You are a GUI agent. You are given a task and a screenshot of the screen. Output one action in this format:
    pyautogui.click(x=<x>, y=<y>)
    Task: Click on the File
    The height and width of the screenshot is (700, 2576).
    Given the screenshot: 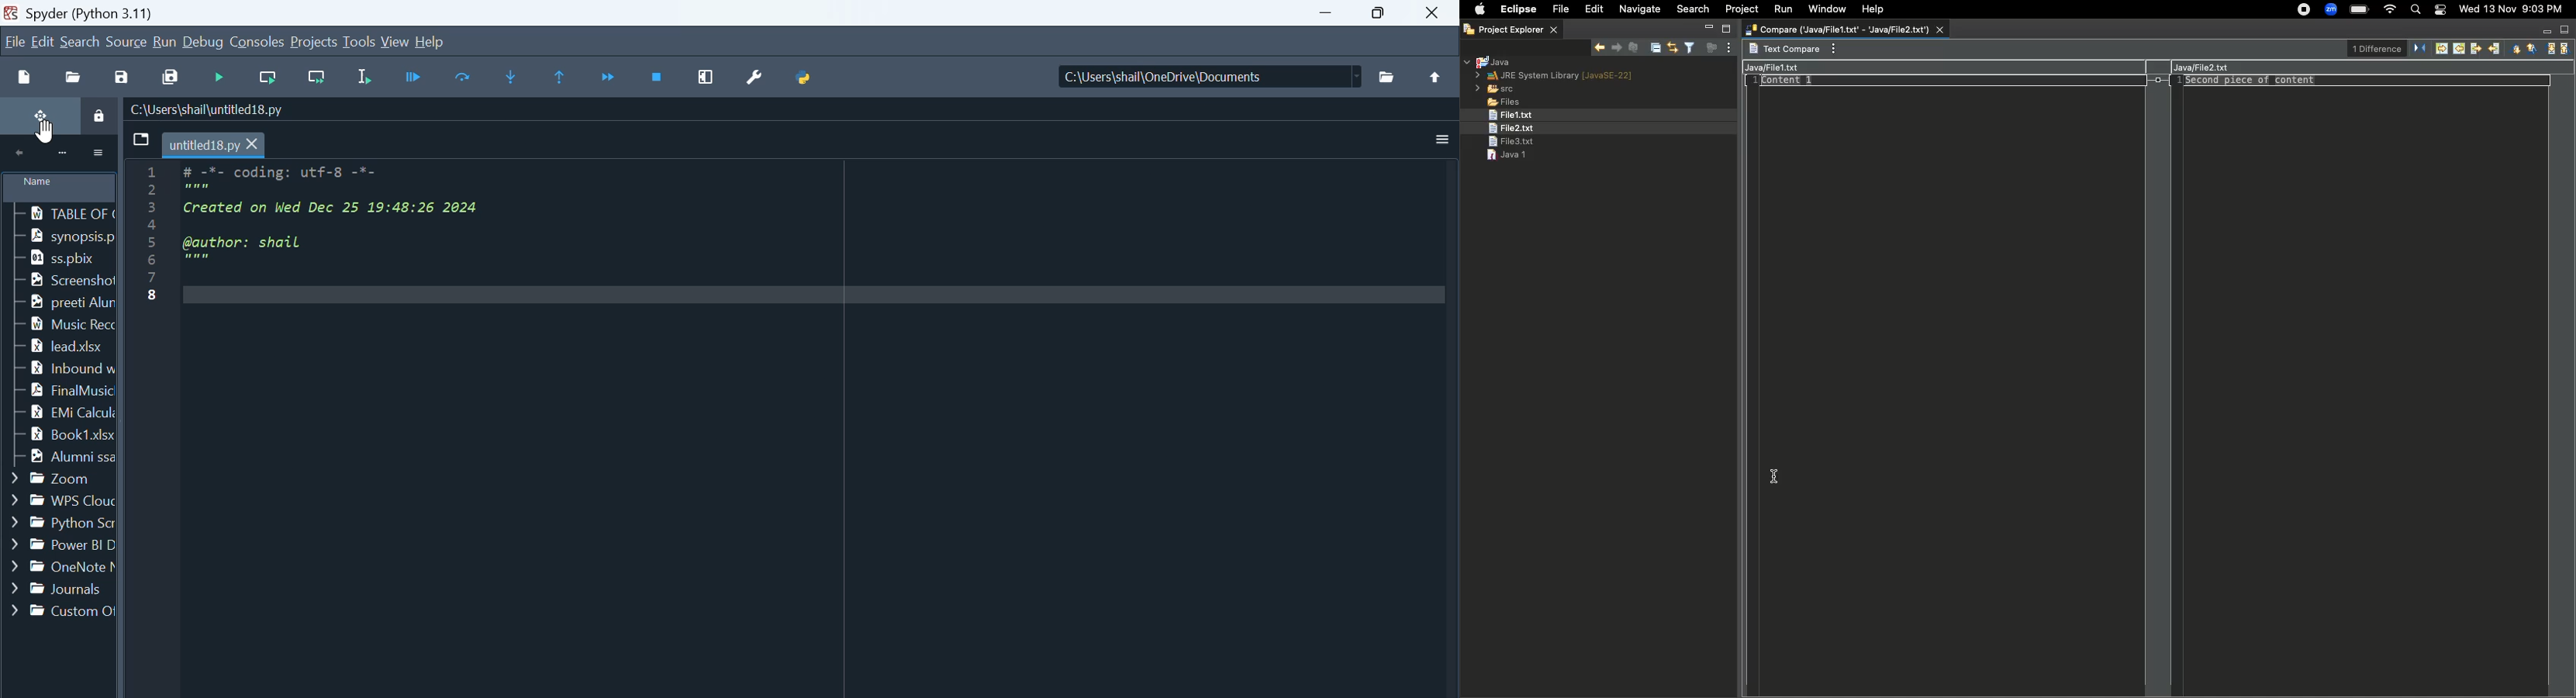 What is the action you would take?
    pyautogui.click(x=1559, y=9)
    